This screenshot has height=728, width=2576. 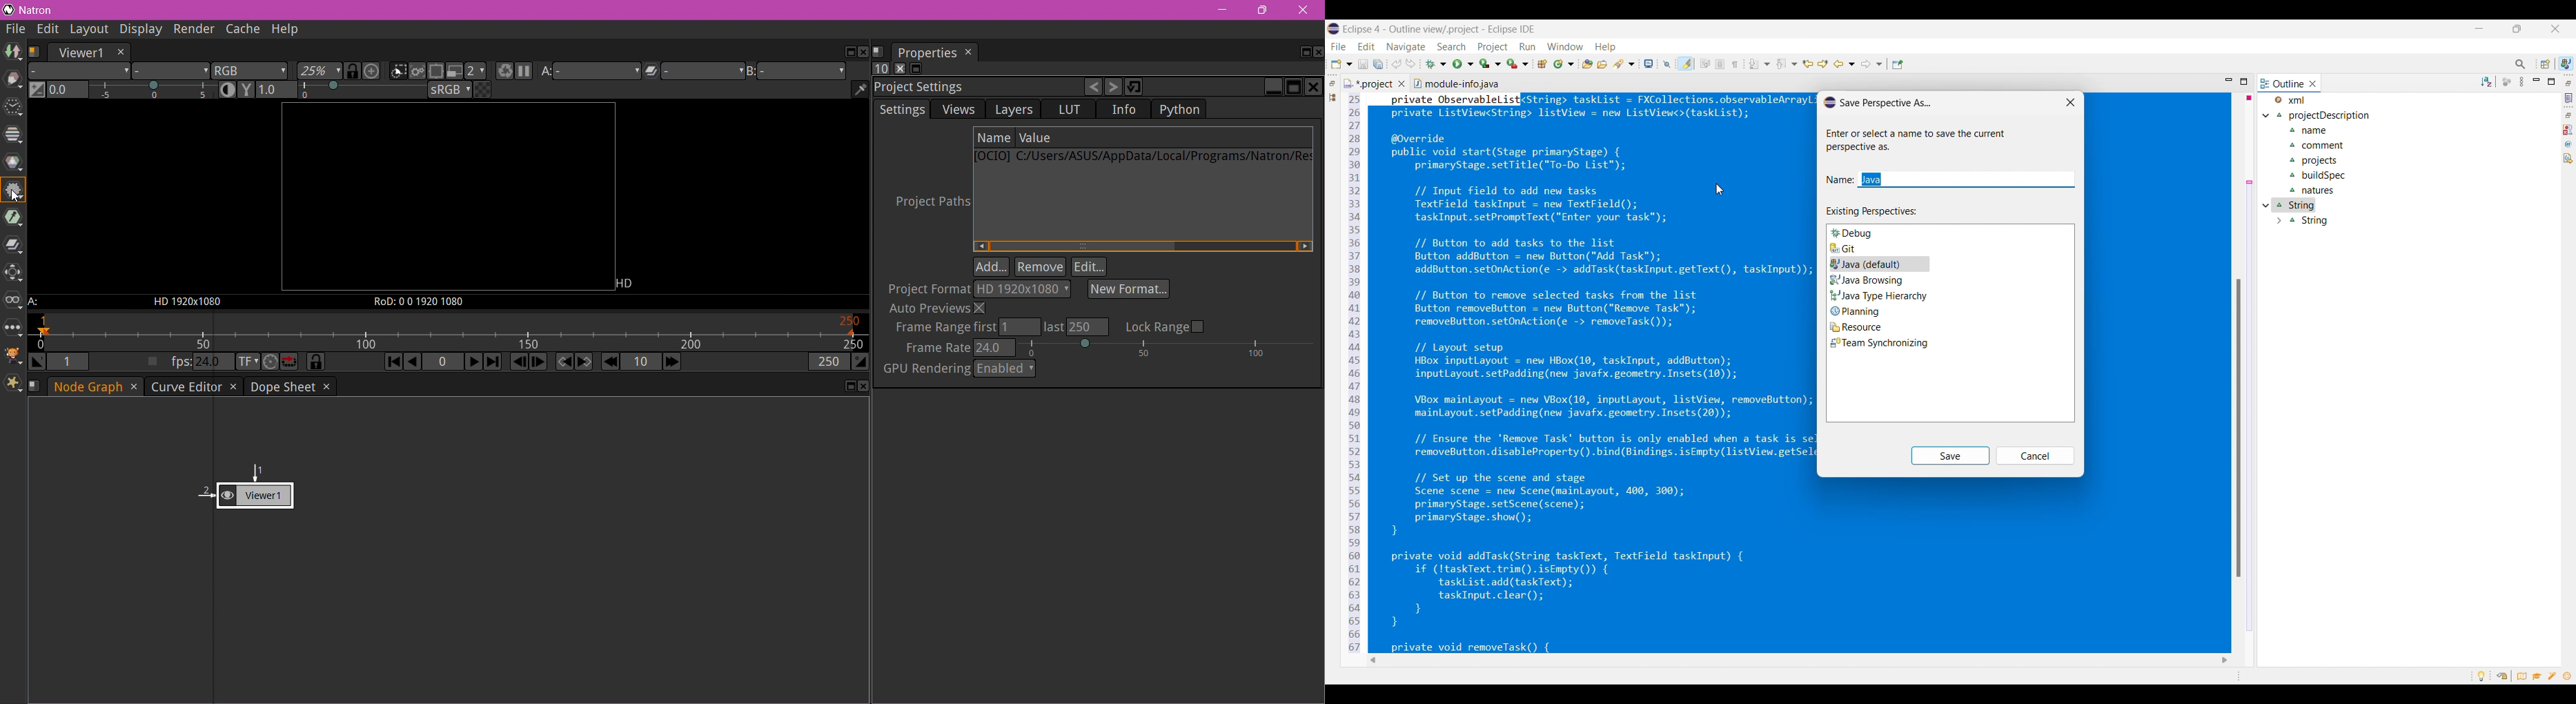 What do you see at coordinates (1179, 109) in the screenshot?
I see `Python` at bounding box center [1179, 109].